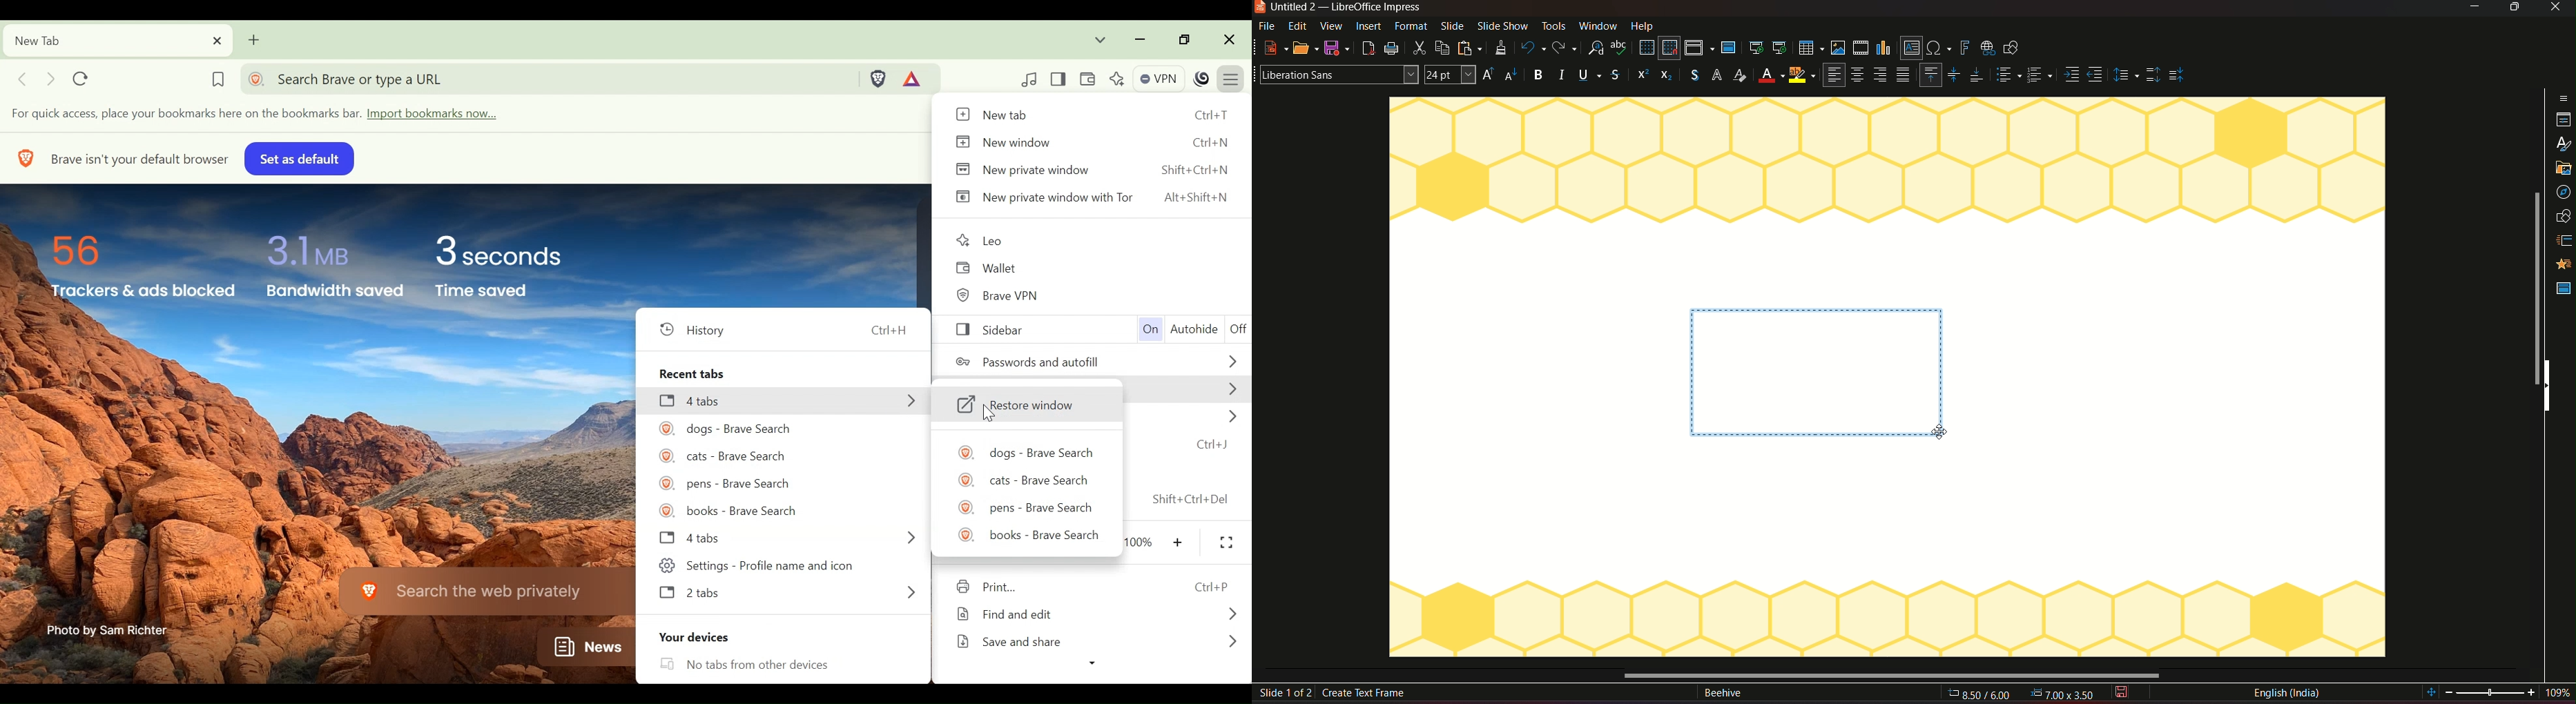  Describe the element at coordinates (499, 293) in the screenshot. I see `Time saved` at that location.